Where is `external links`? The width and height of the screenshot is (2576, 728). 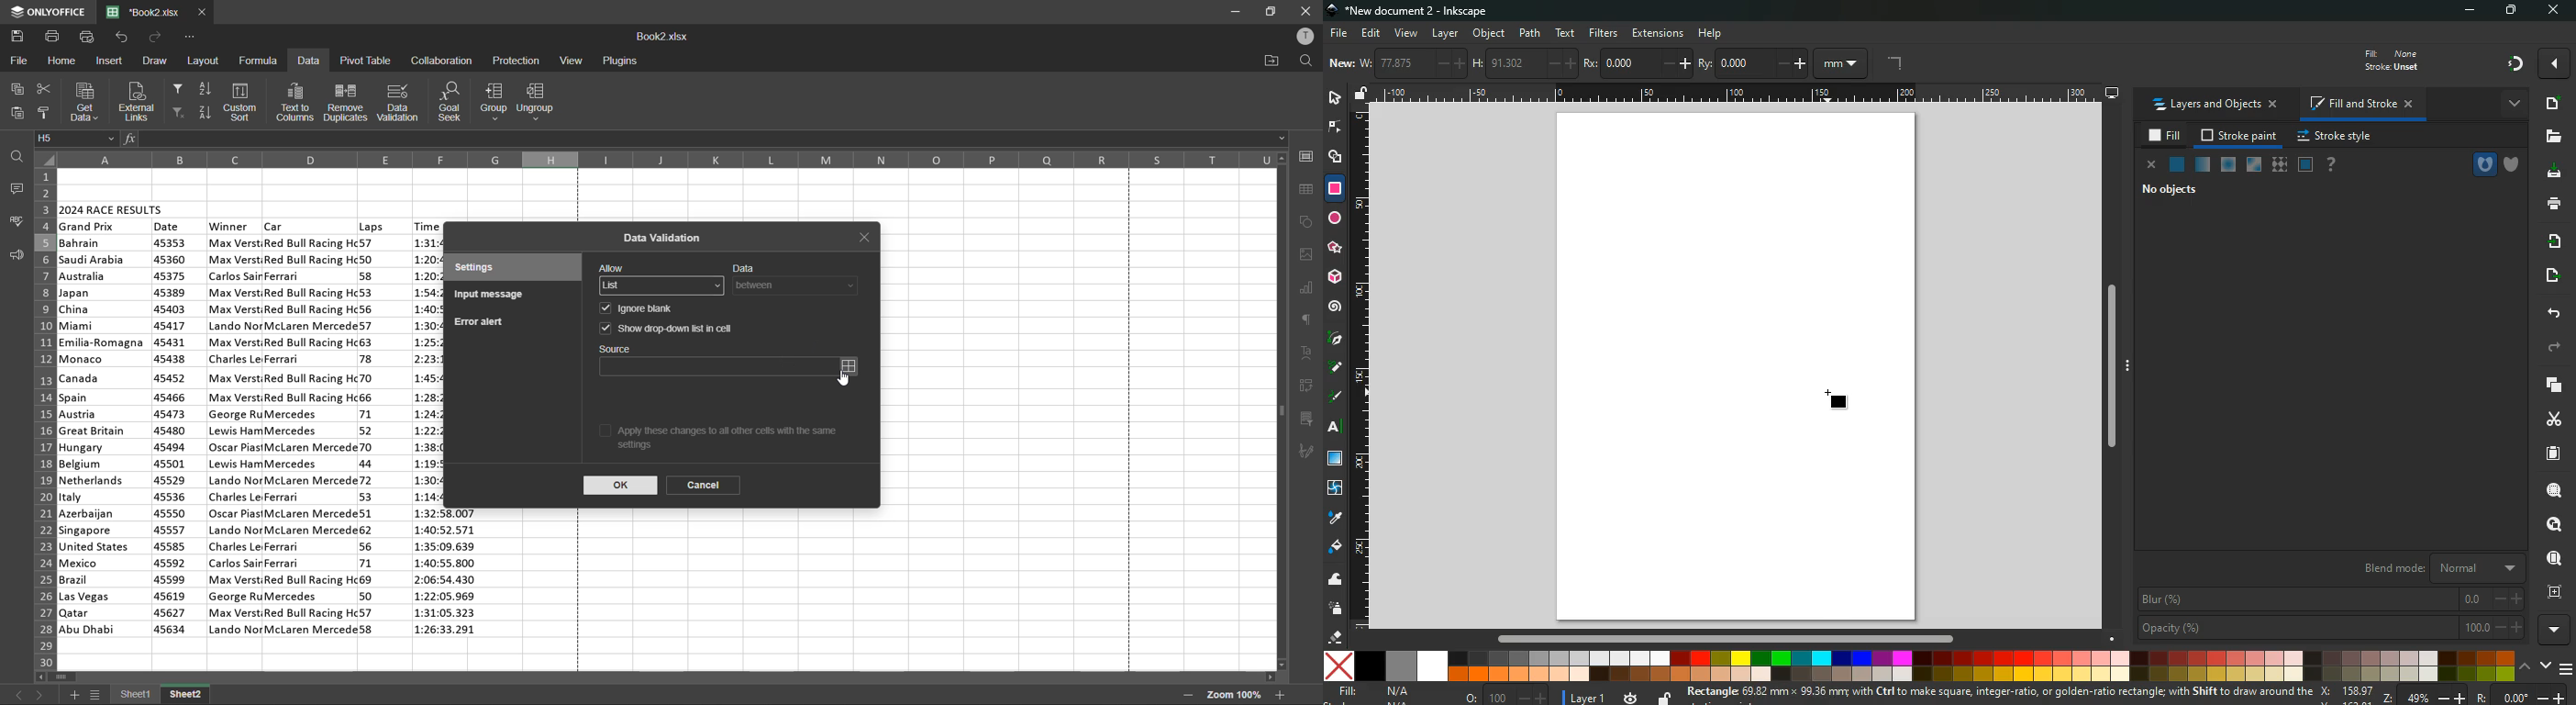
external links is located at coordinates (136, 101).